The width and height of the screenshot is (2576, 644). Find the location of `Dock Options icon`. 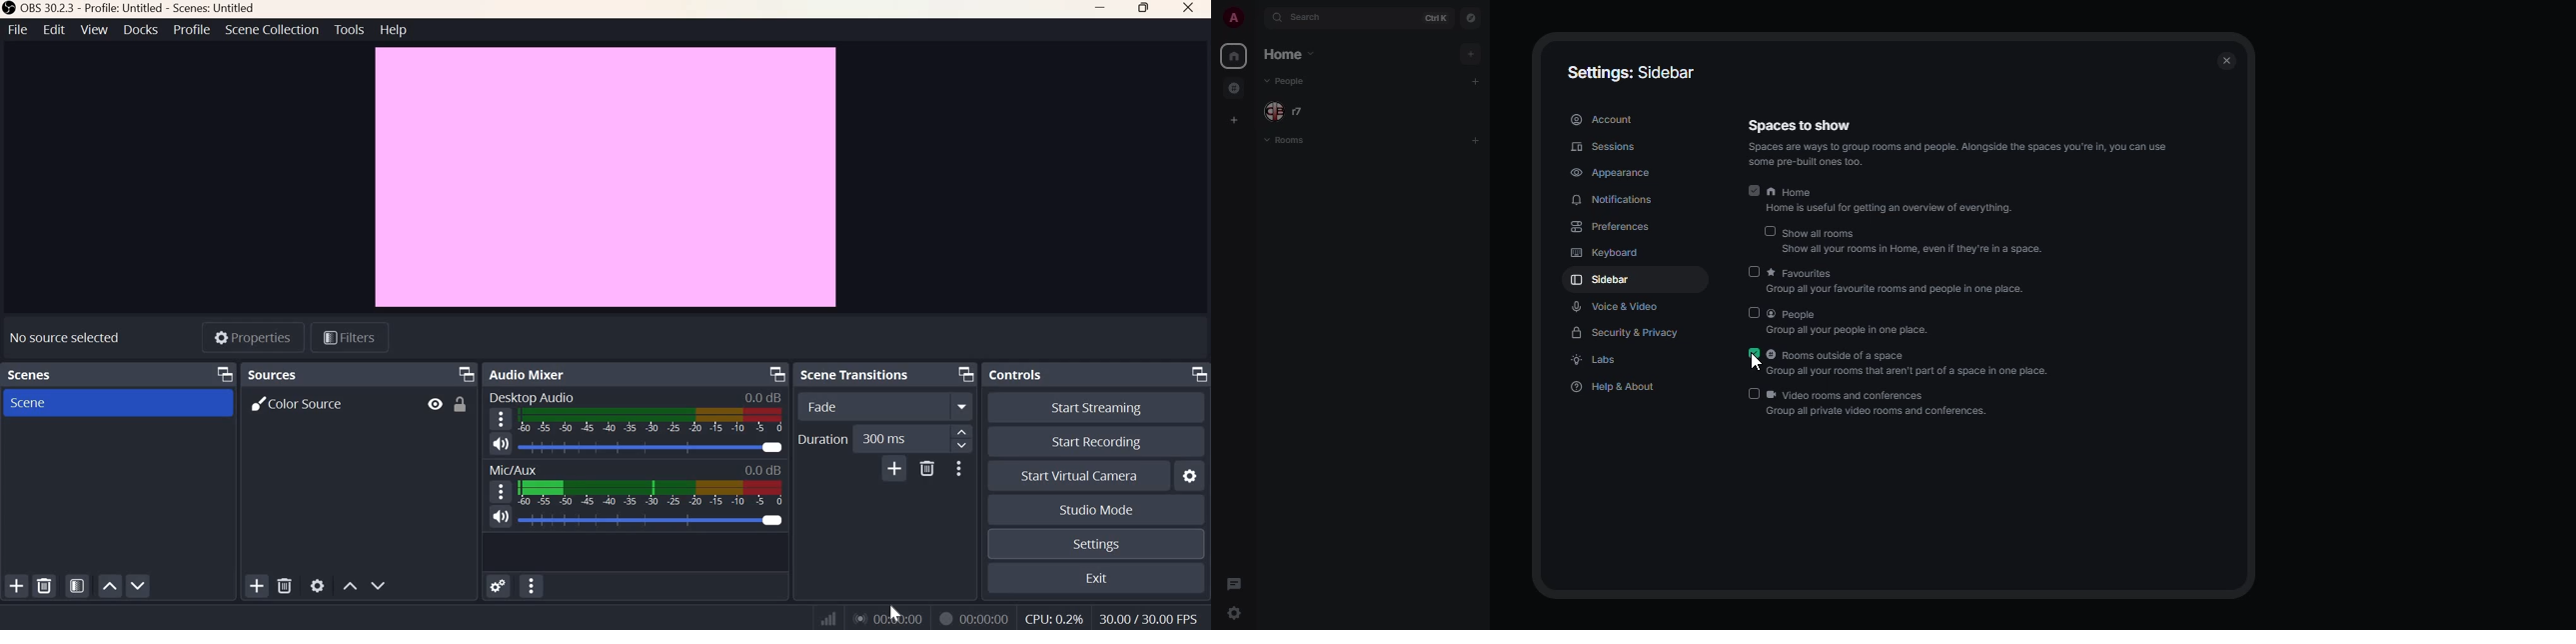

Dock Options icon is located at coordinates (963, 375).